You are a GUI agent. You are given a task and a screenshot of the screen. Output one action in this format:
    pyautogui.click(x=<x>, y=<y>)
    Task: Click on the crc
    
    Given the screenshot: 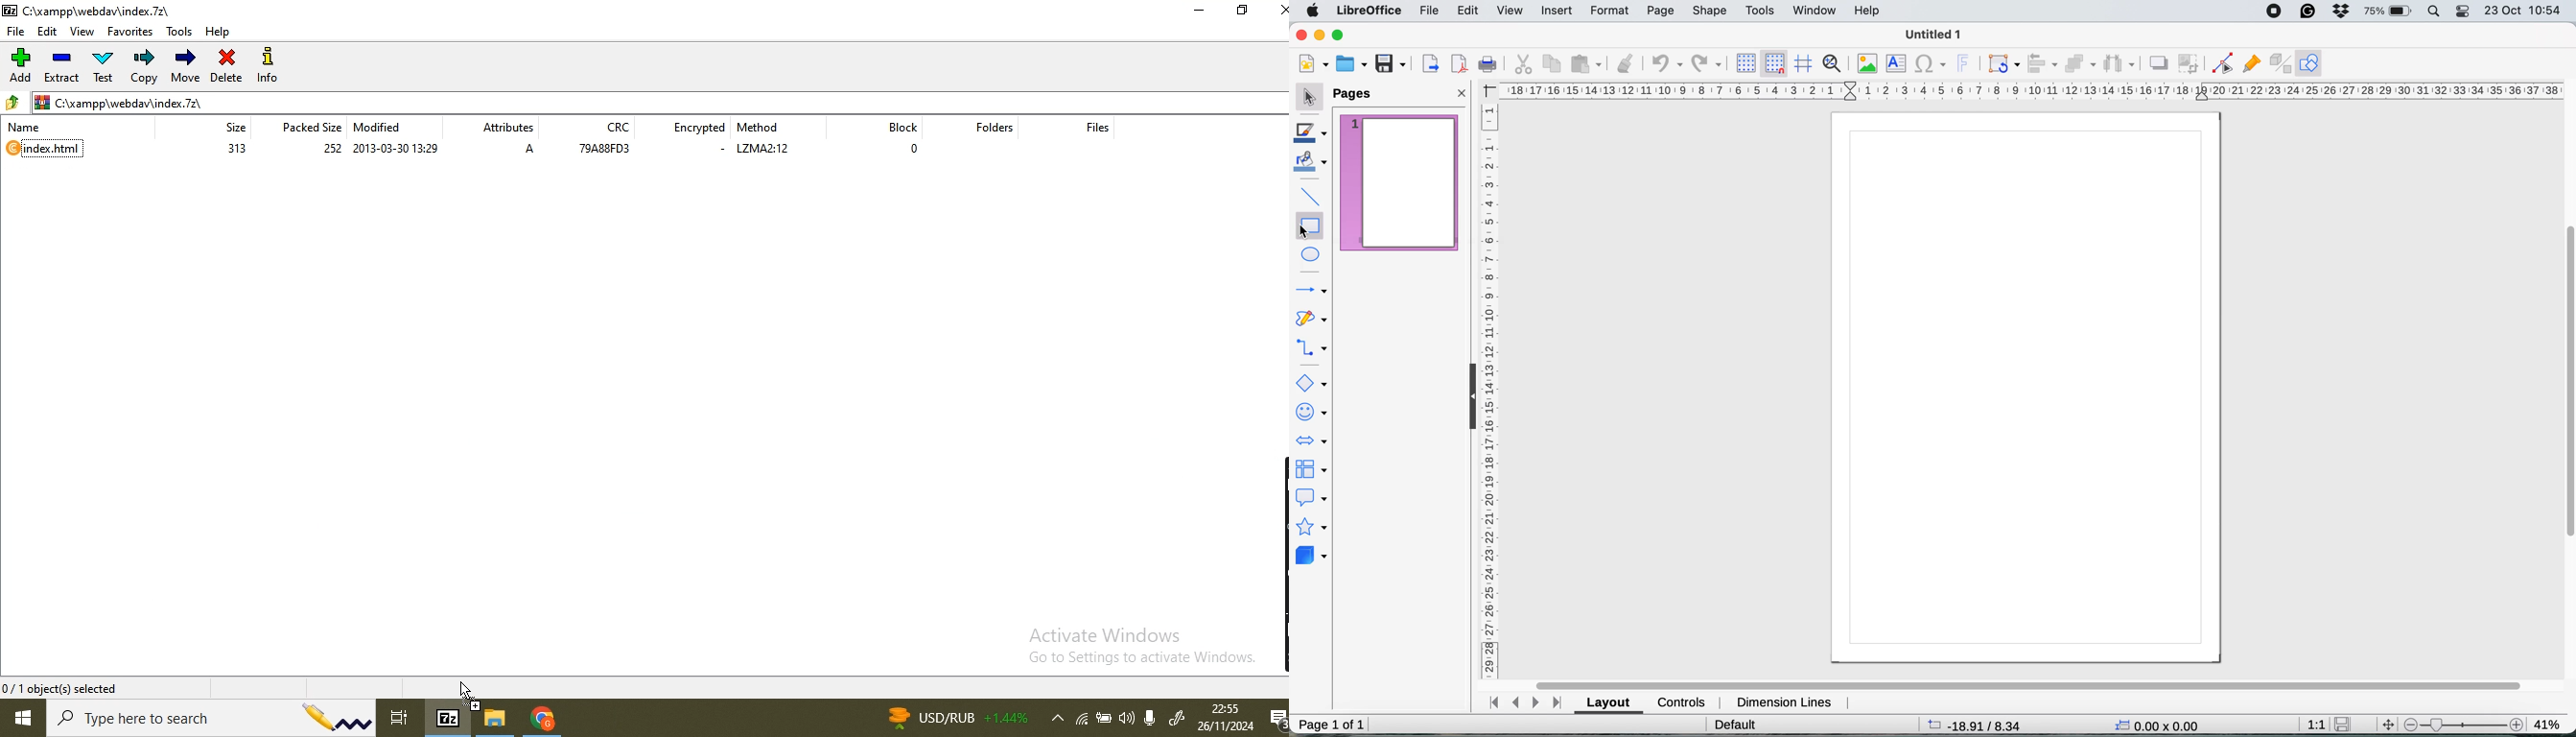 What is the action you would take?
    pyautogui.click(x=619, y=128)
    